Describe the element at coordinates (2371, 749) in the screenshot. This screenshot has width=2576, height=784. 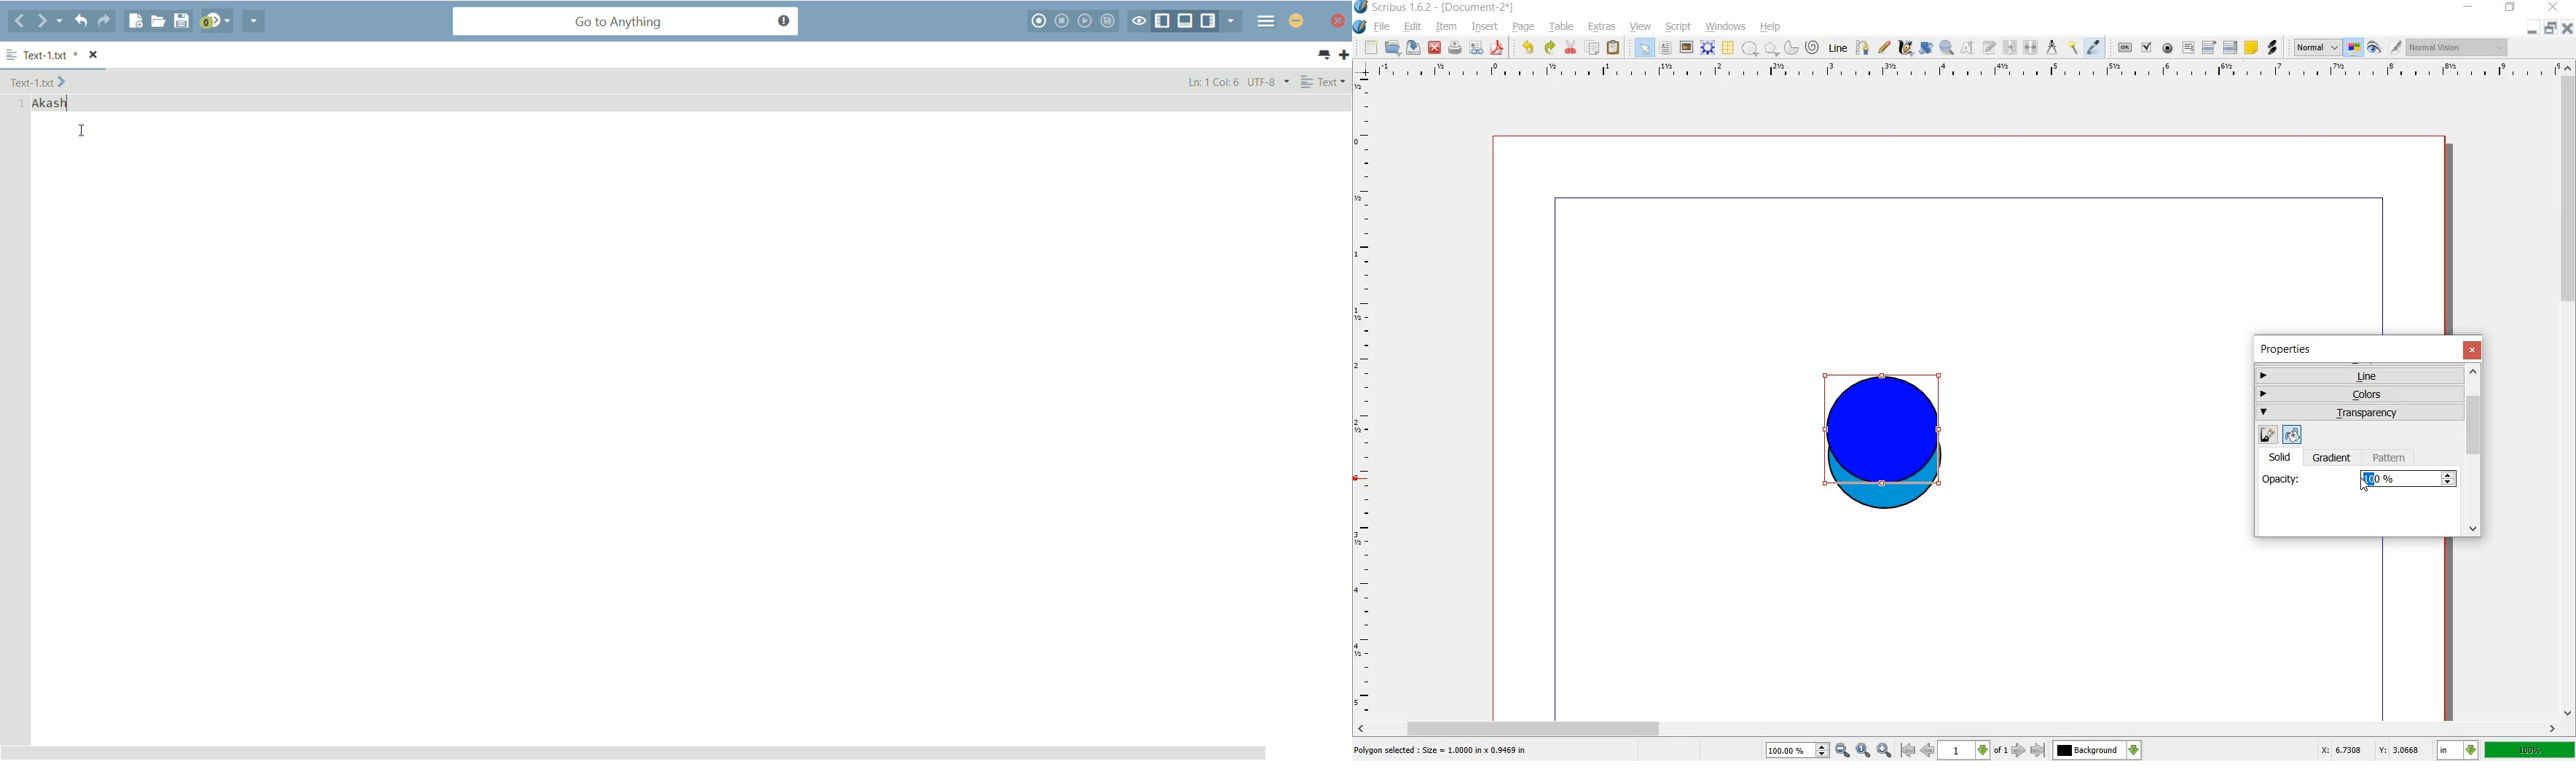
I see `X: 3.3487   Y: 2.7579` at that location.